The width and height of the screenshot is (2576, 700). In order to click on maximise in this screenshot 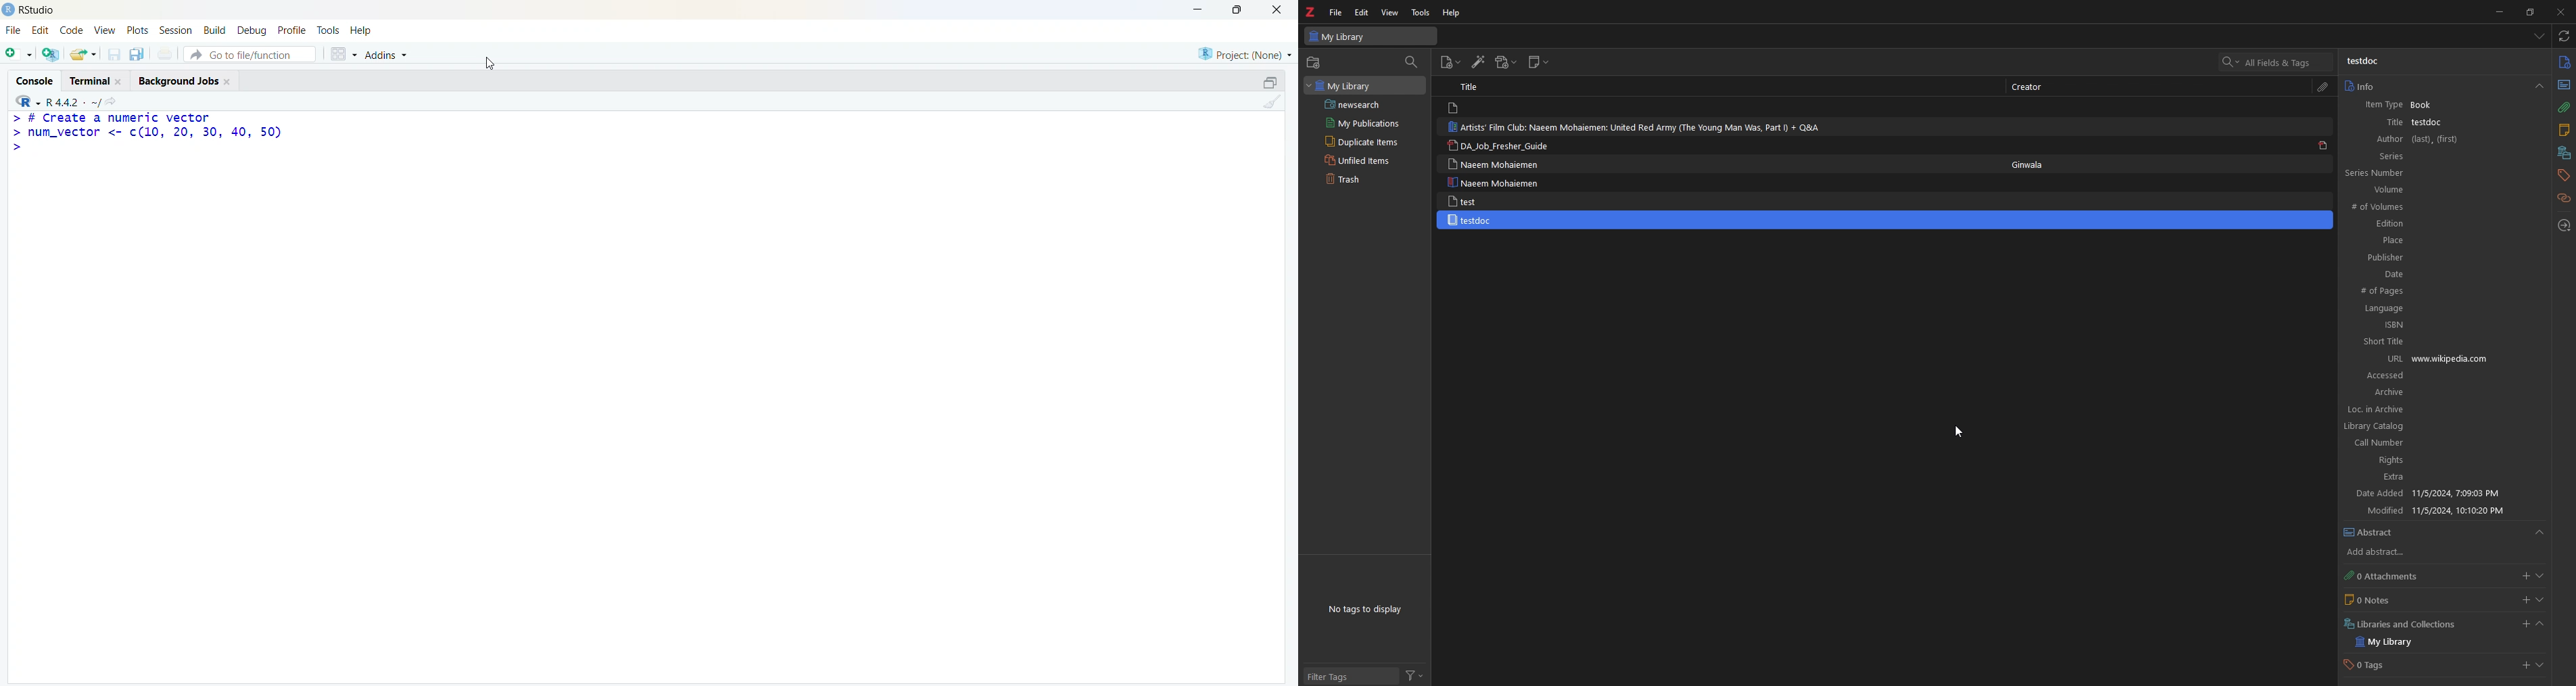, I will do `click(1237, 9)`.